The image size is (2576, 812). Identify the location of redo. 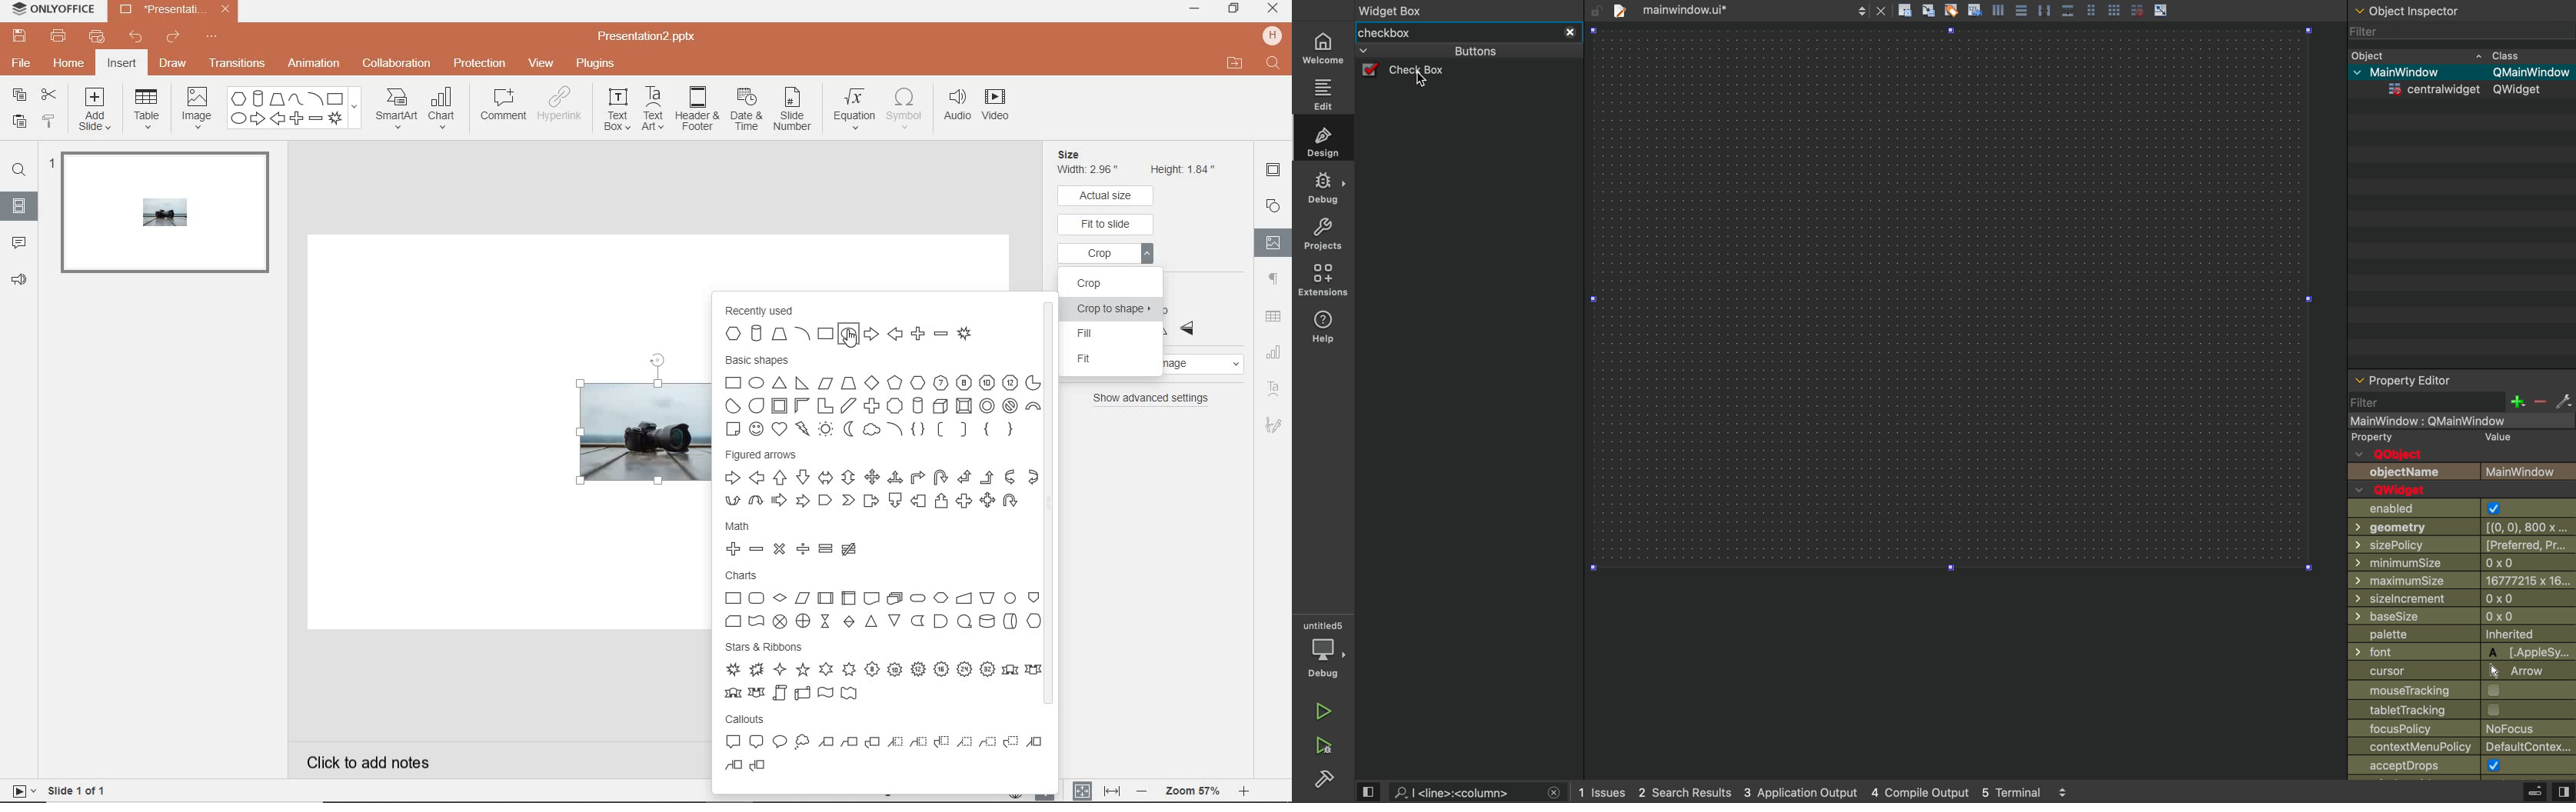
(175, 39).